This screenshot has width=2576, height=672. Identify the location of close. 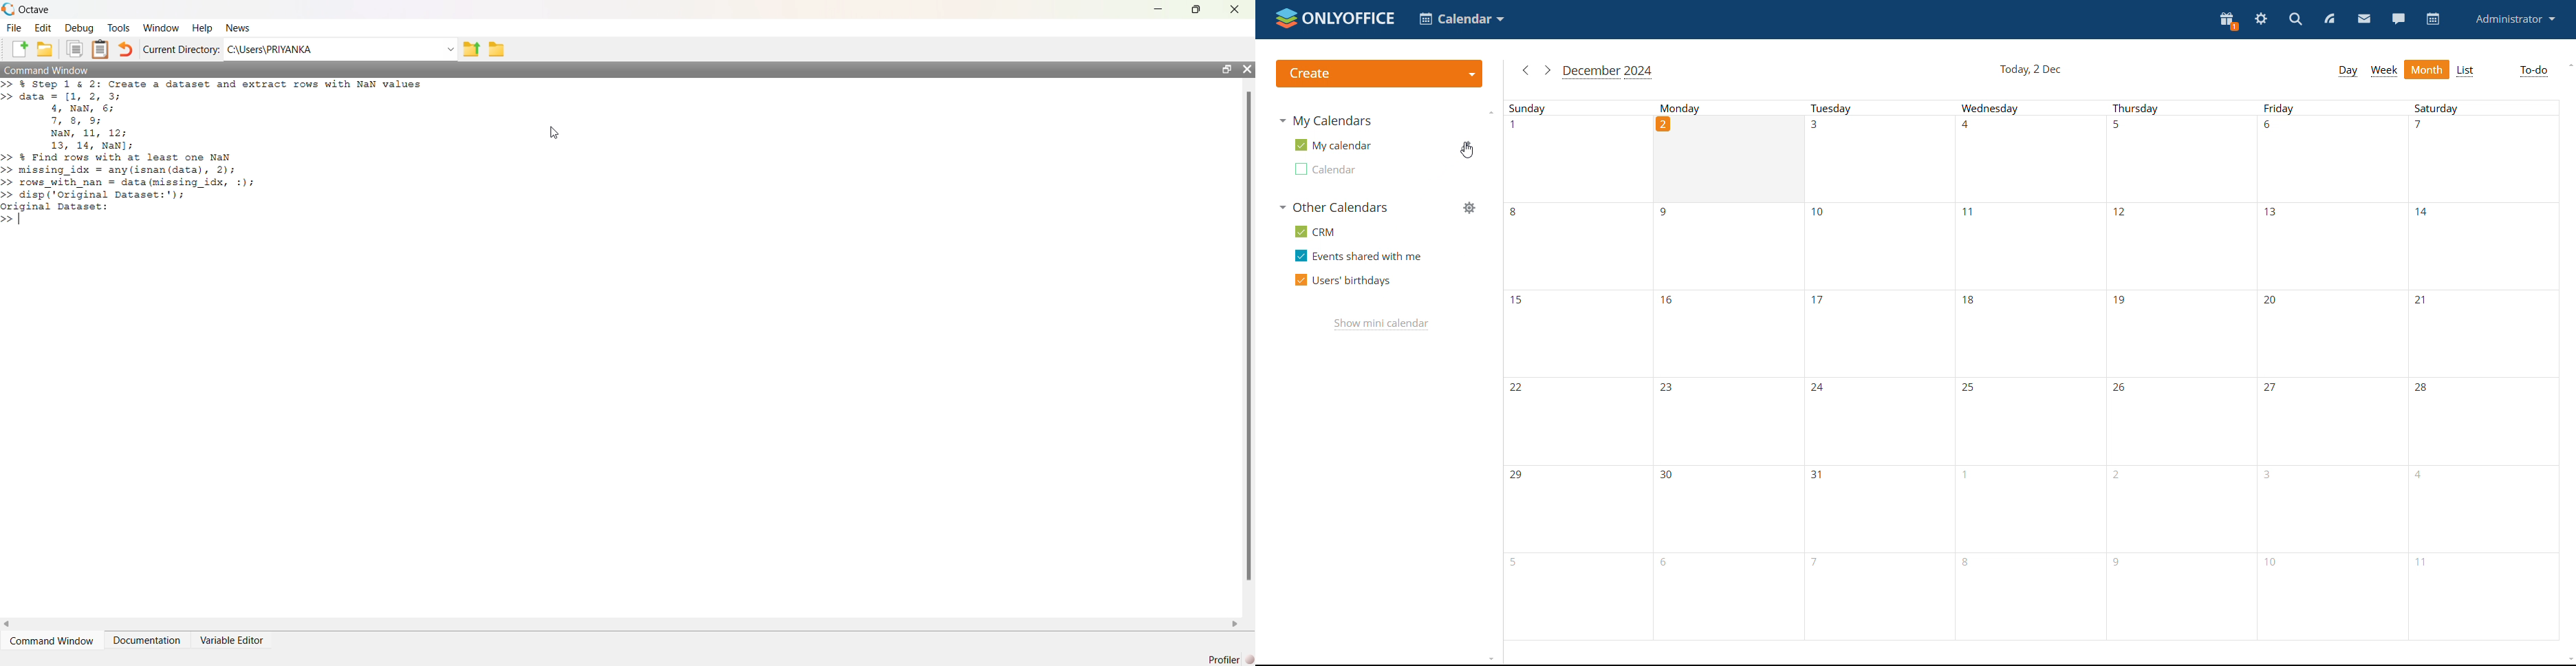
(1236, 10).